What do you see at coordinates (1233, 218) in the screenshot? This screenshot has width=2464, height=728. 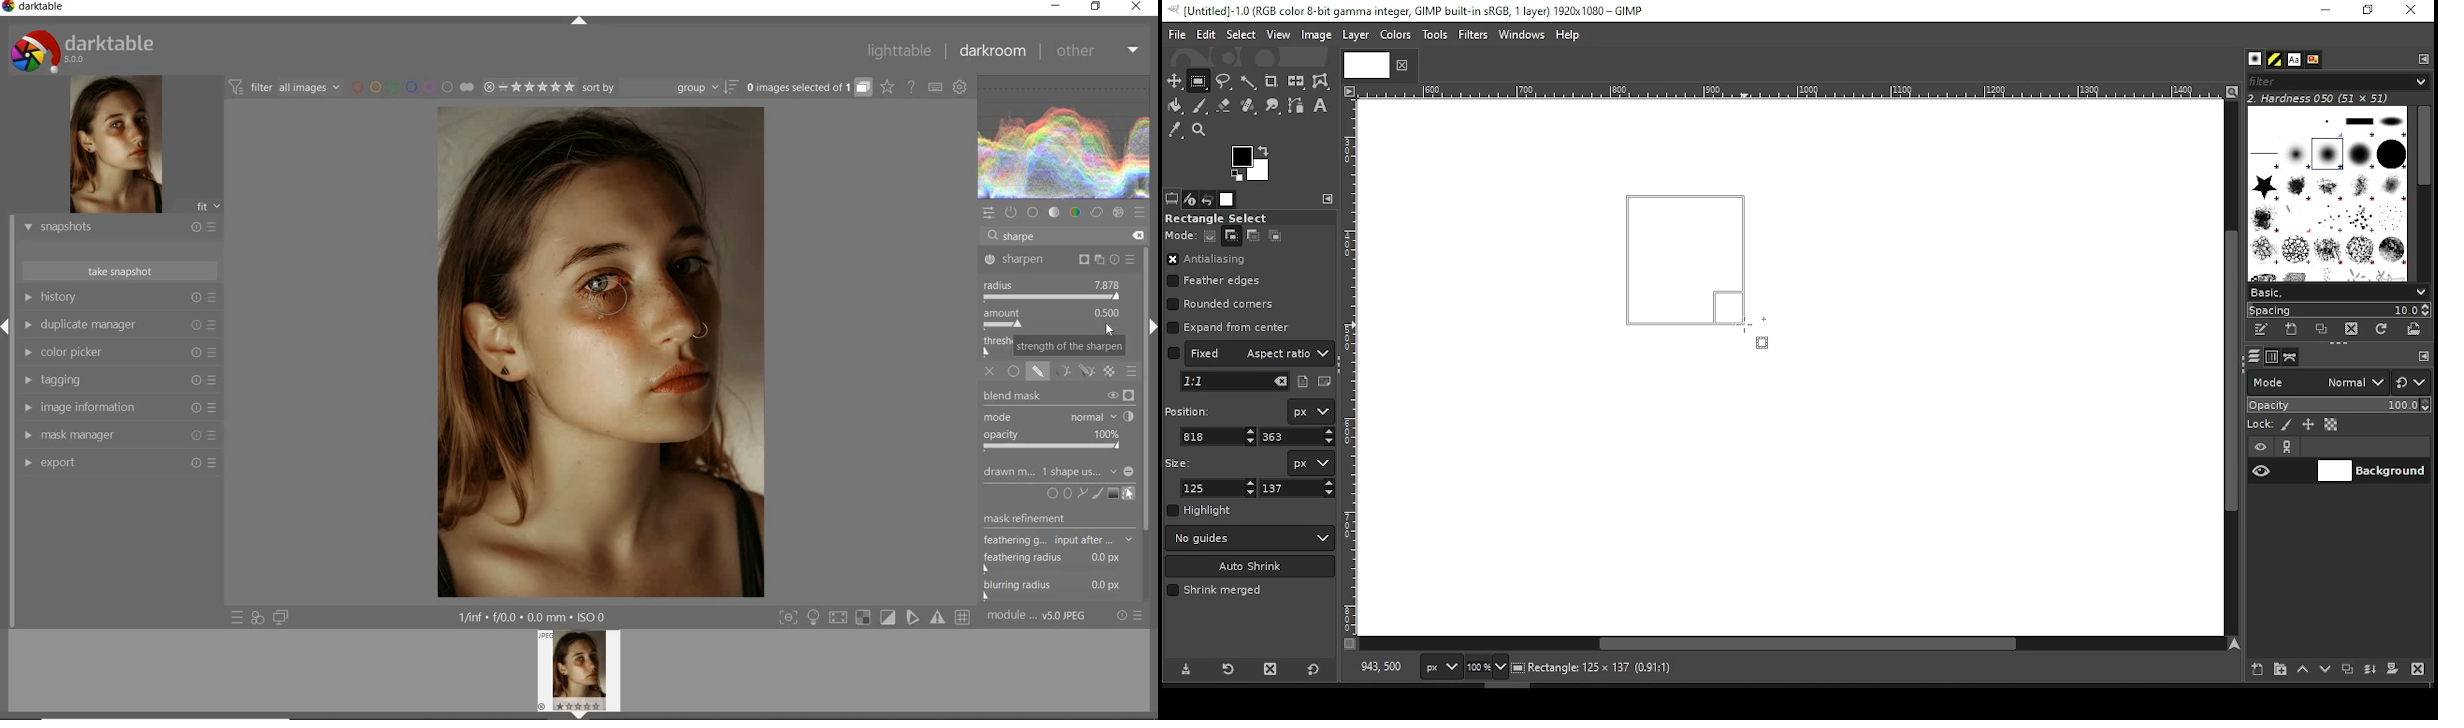 I see `rectangle select` at bounding box center [1233, 218].